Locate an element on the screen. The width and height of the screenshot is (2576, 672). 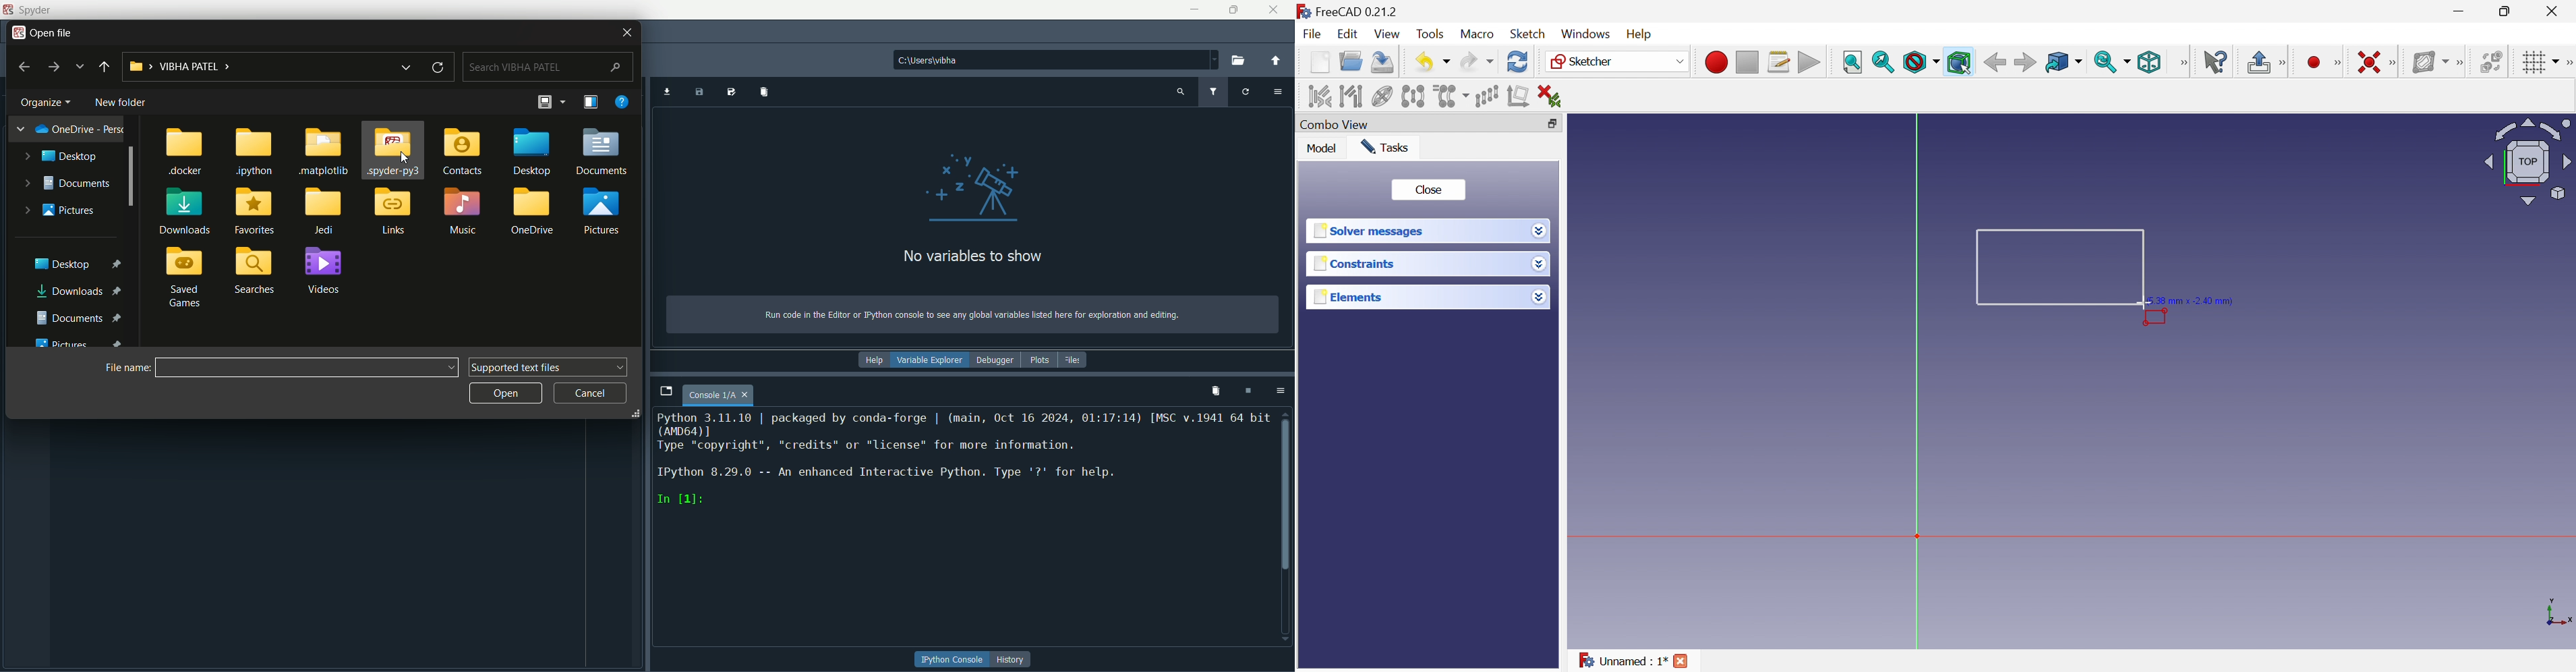
Switch space is located at coordinates (2493, 61).